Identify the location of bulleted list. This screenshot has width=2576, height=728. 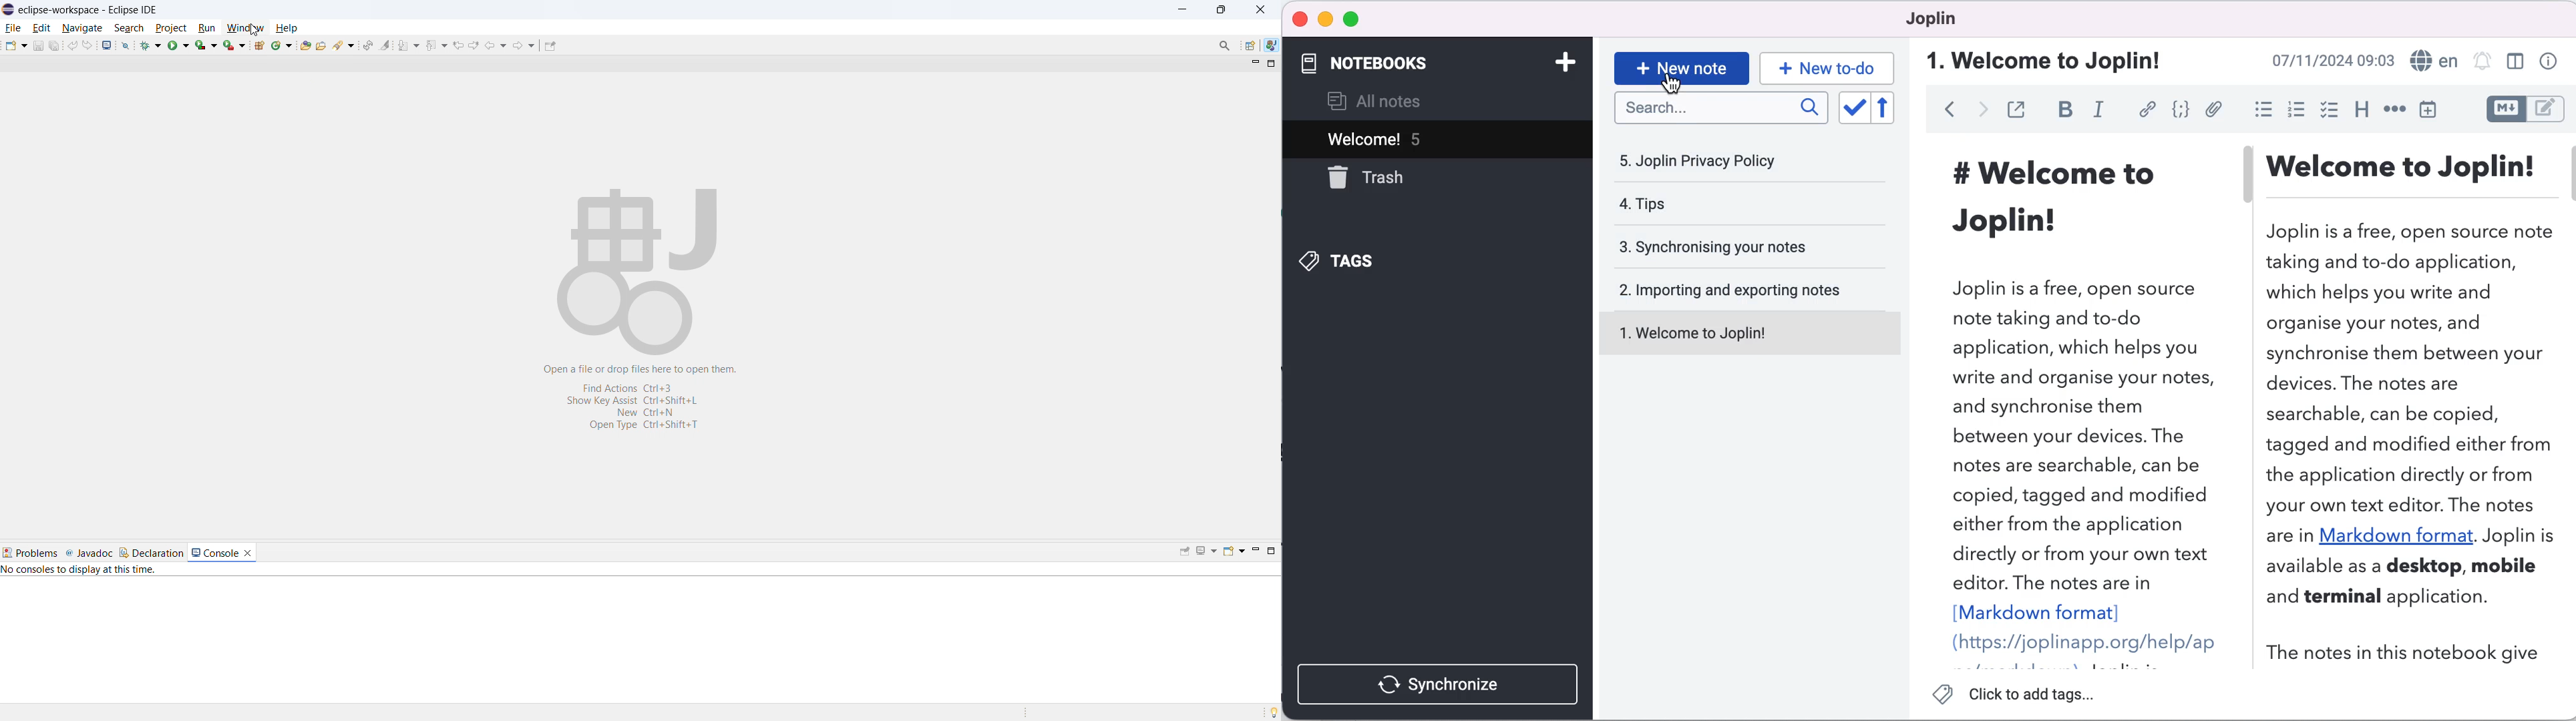
(2258, 112).